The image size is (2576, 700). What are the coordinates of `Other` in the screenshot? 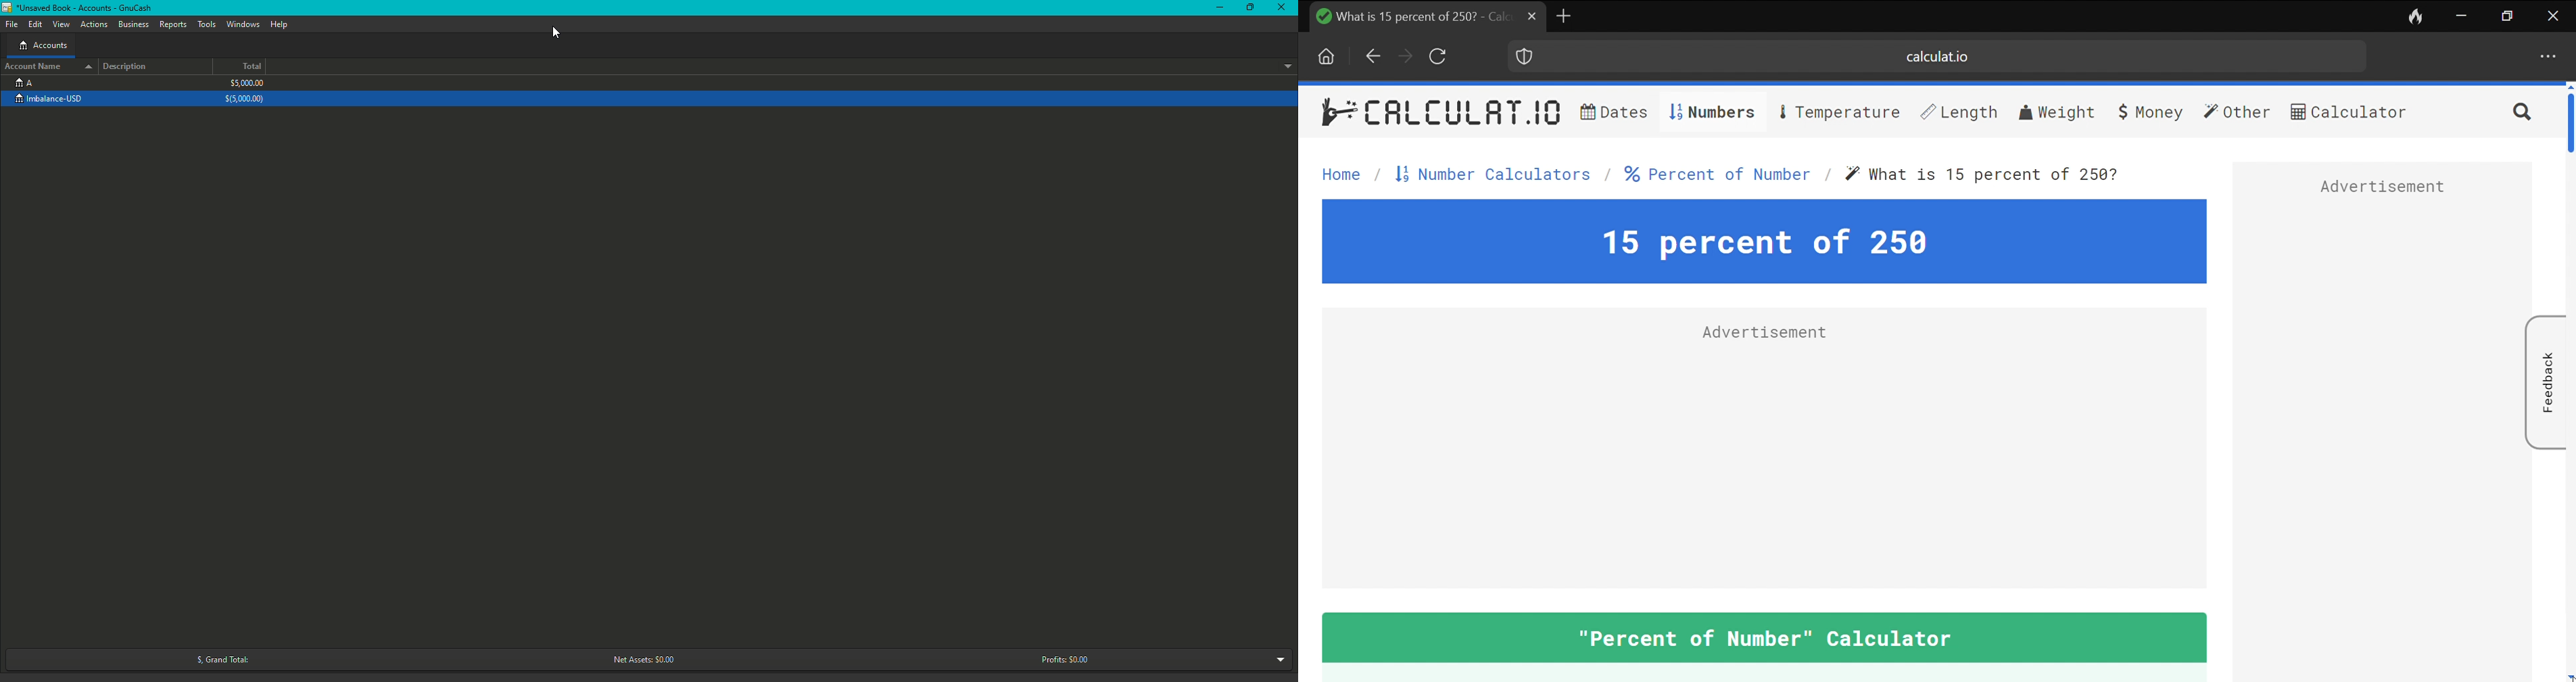 It's located at (2237, 113).